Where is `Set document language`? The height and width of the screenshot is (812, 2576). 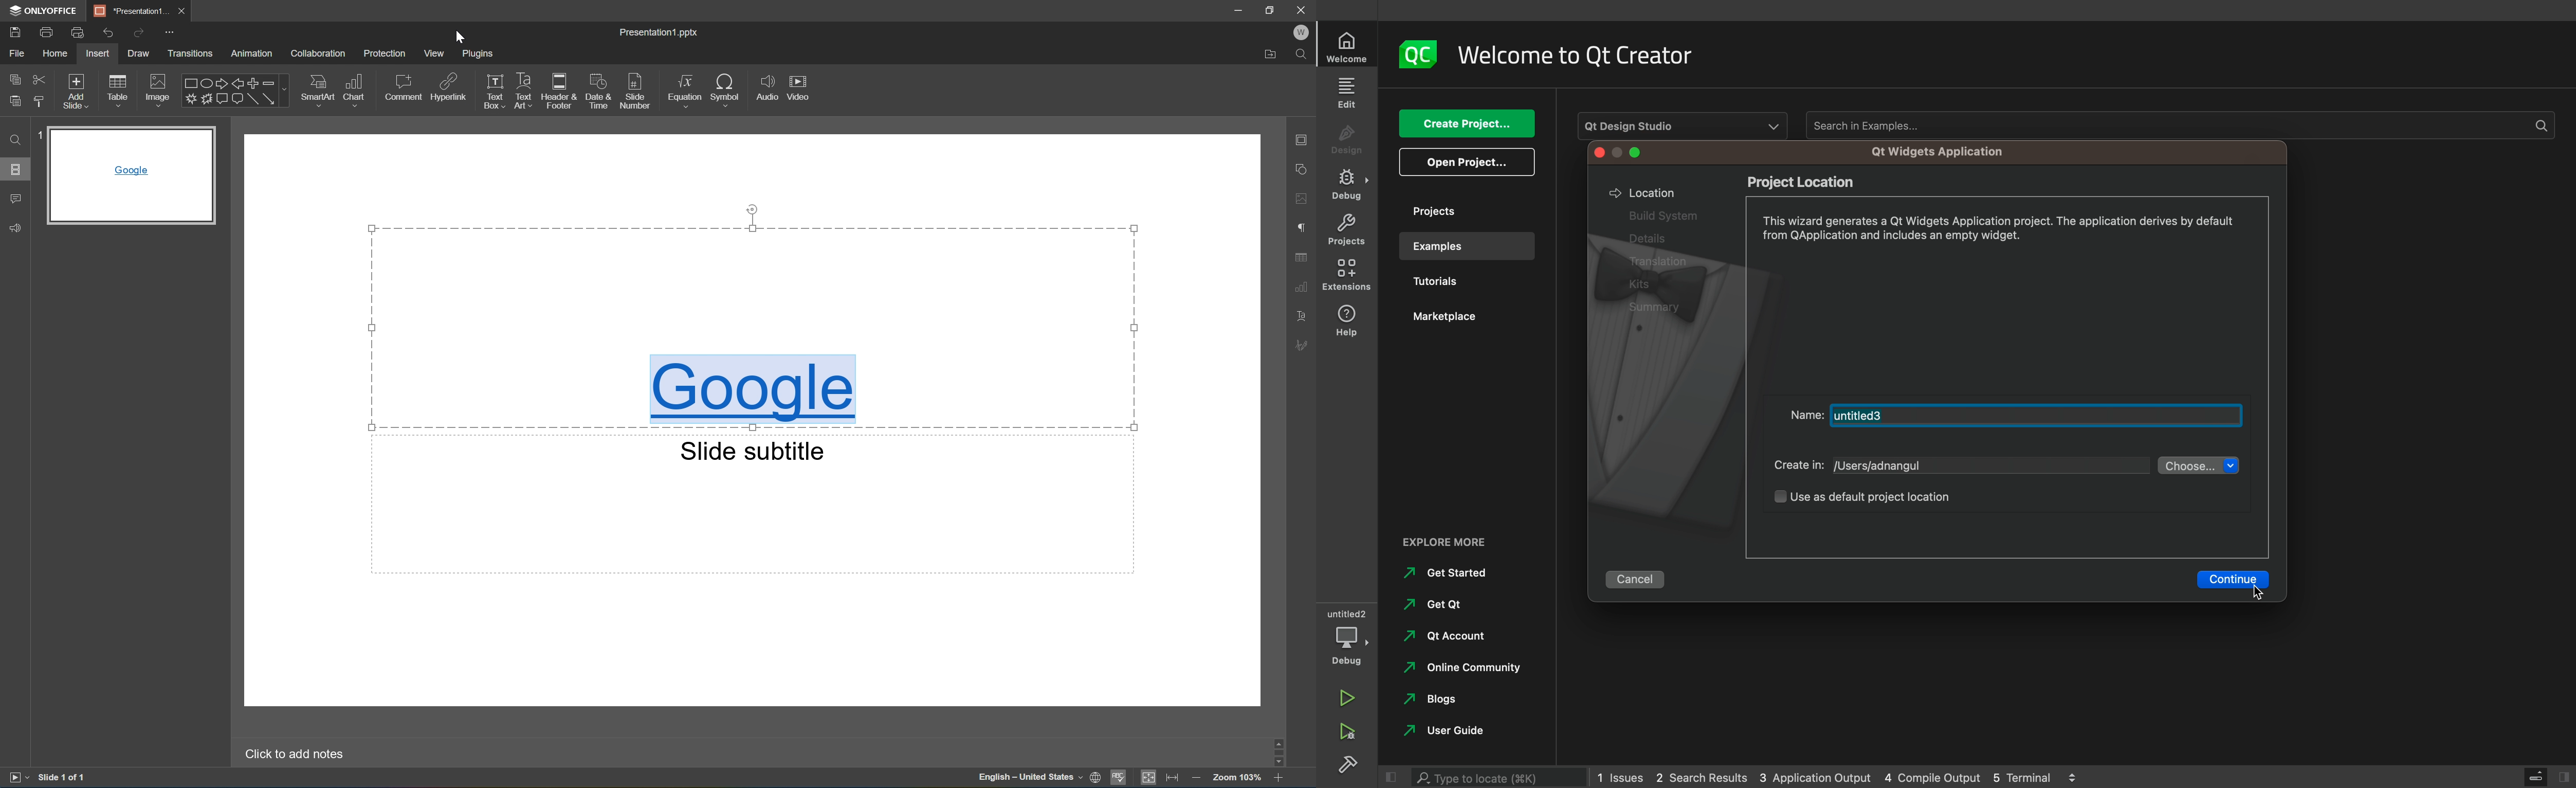
Set document language is located at coordinates (1095, 778).